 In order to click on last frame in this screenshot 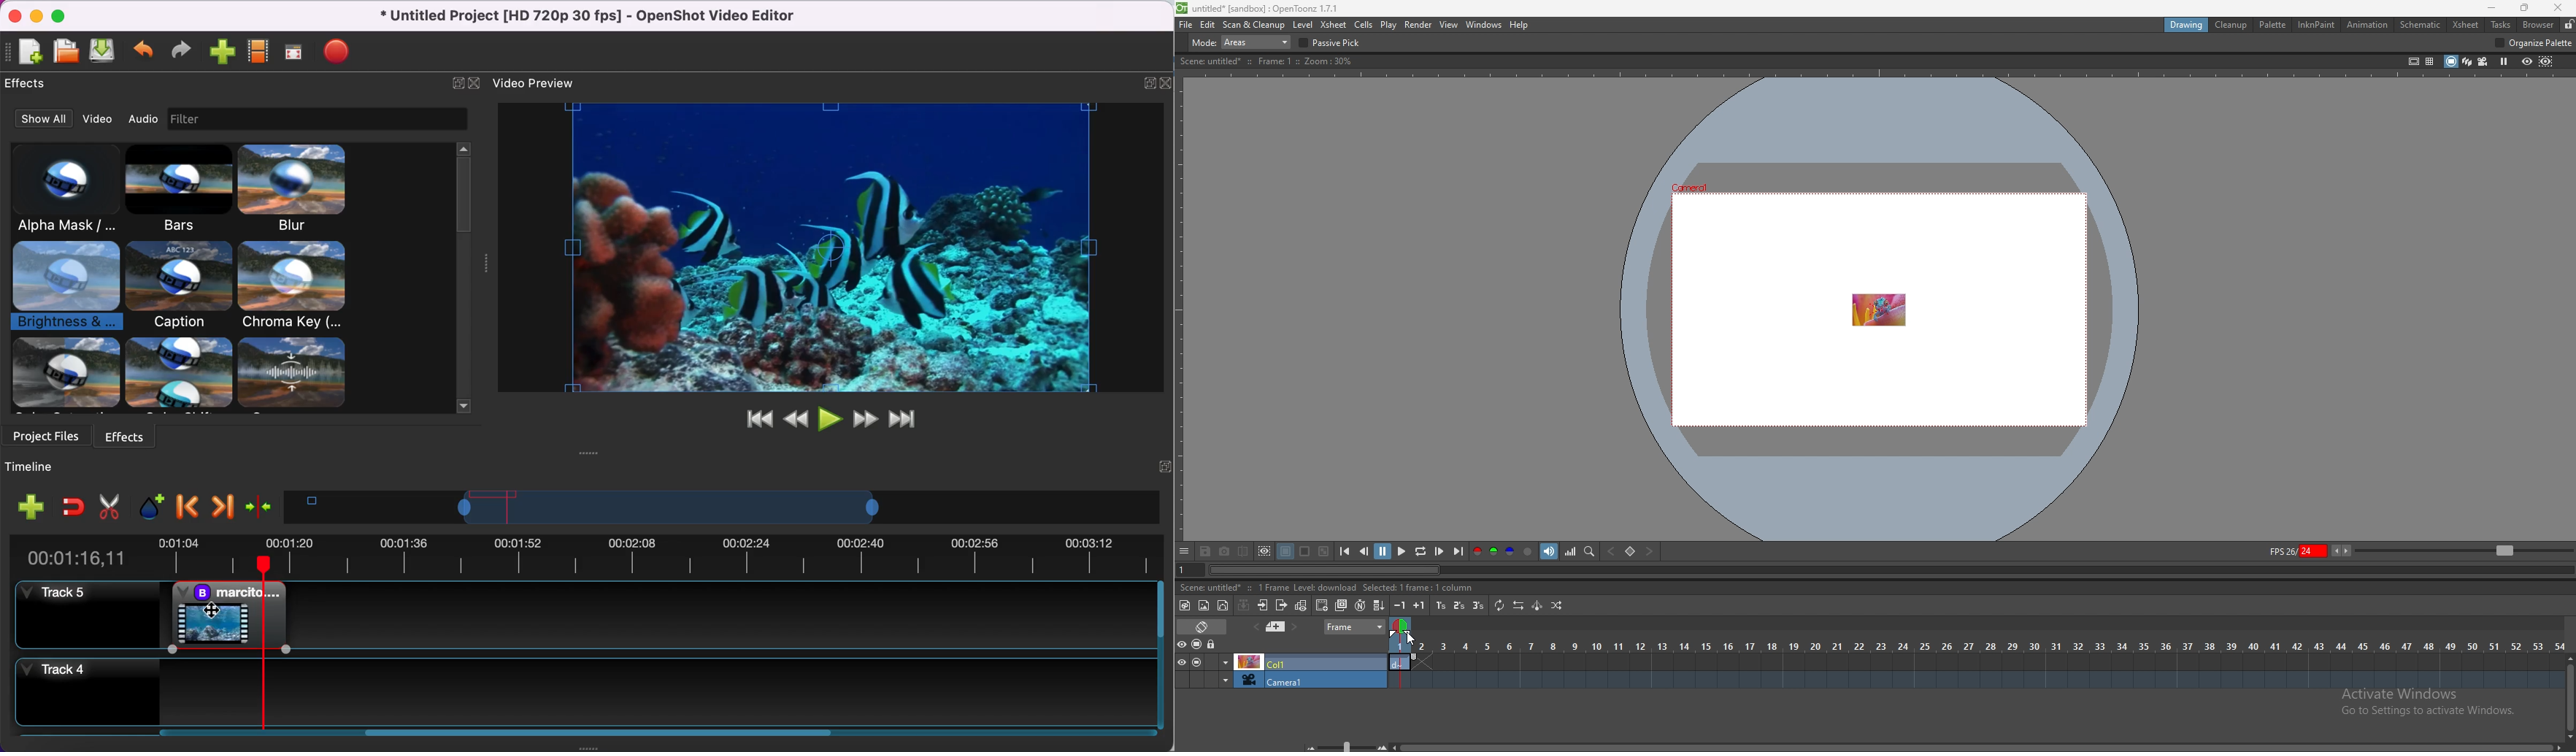, I will do `click(1458, 551)`.